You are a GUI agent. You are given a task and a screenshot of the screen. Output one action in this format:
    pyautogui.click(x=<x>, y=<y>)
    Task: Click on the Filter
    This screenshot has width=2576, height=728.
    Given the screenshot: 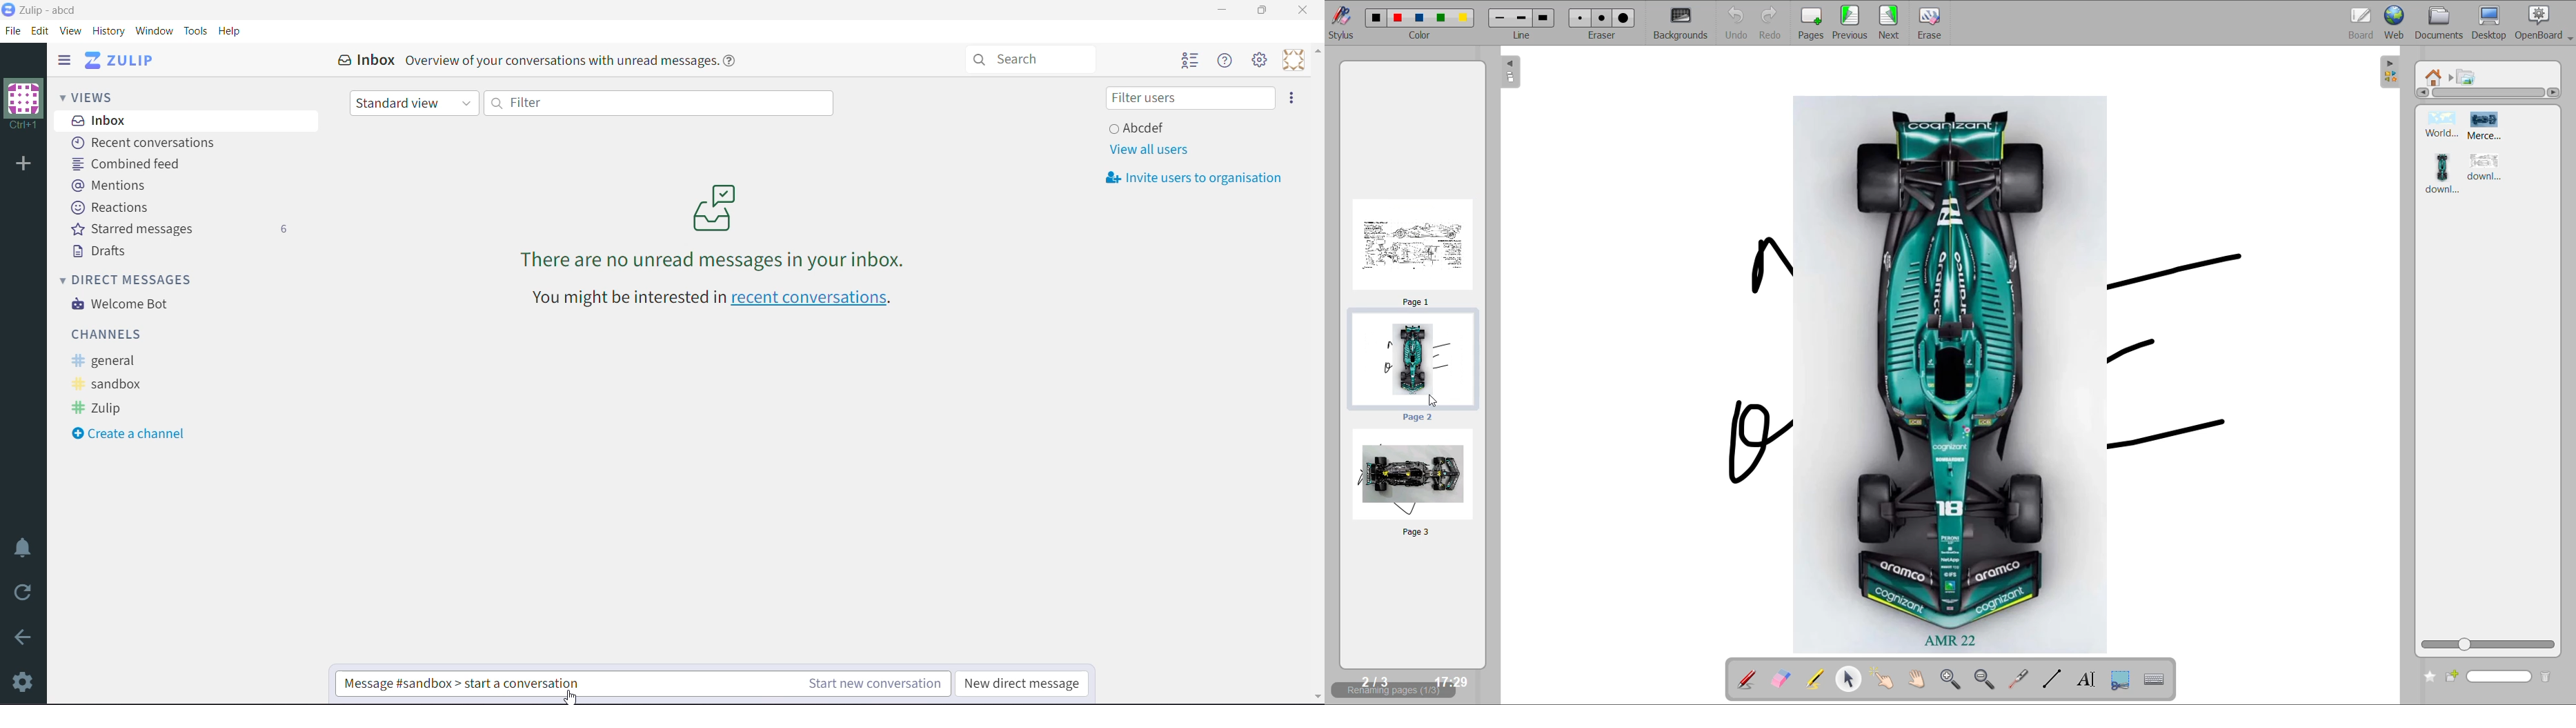 What is the action you would take?
    pyautogui.click(x=657, y=102)
    